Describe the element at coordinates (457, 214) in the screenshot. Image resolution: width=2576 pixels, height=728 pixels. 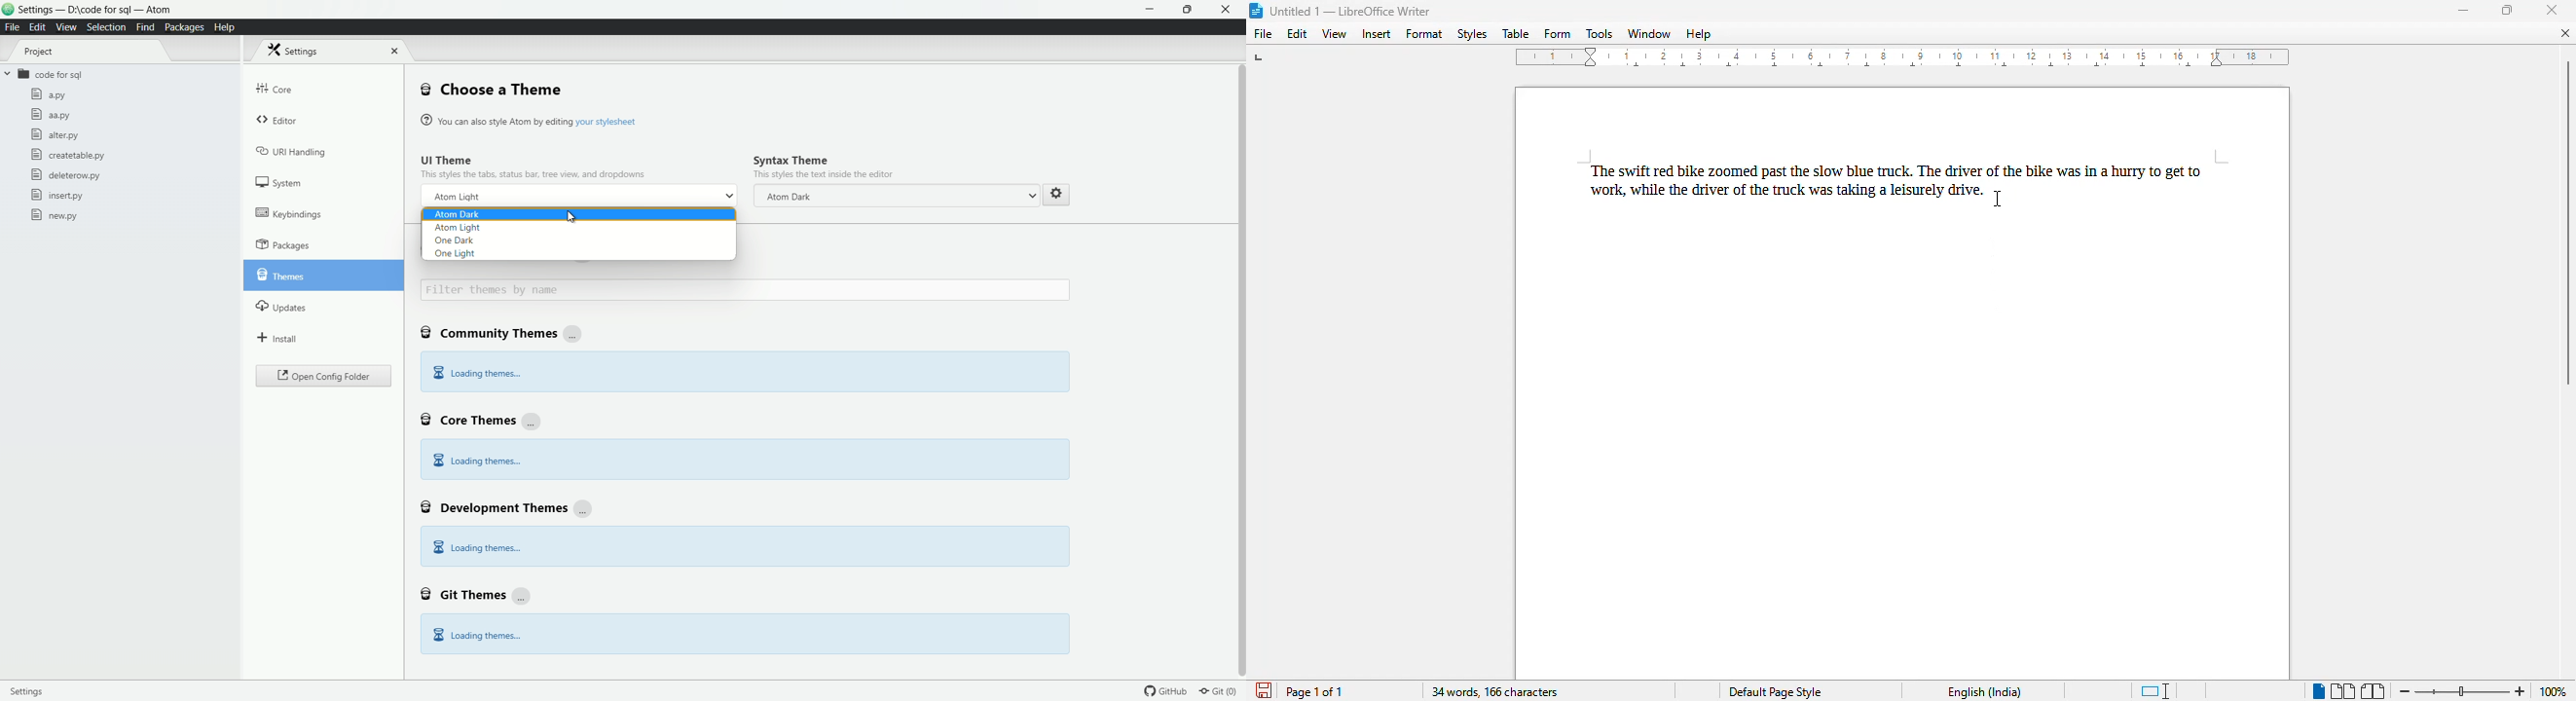
I see `atom dark` at that location.